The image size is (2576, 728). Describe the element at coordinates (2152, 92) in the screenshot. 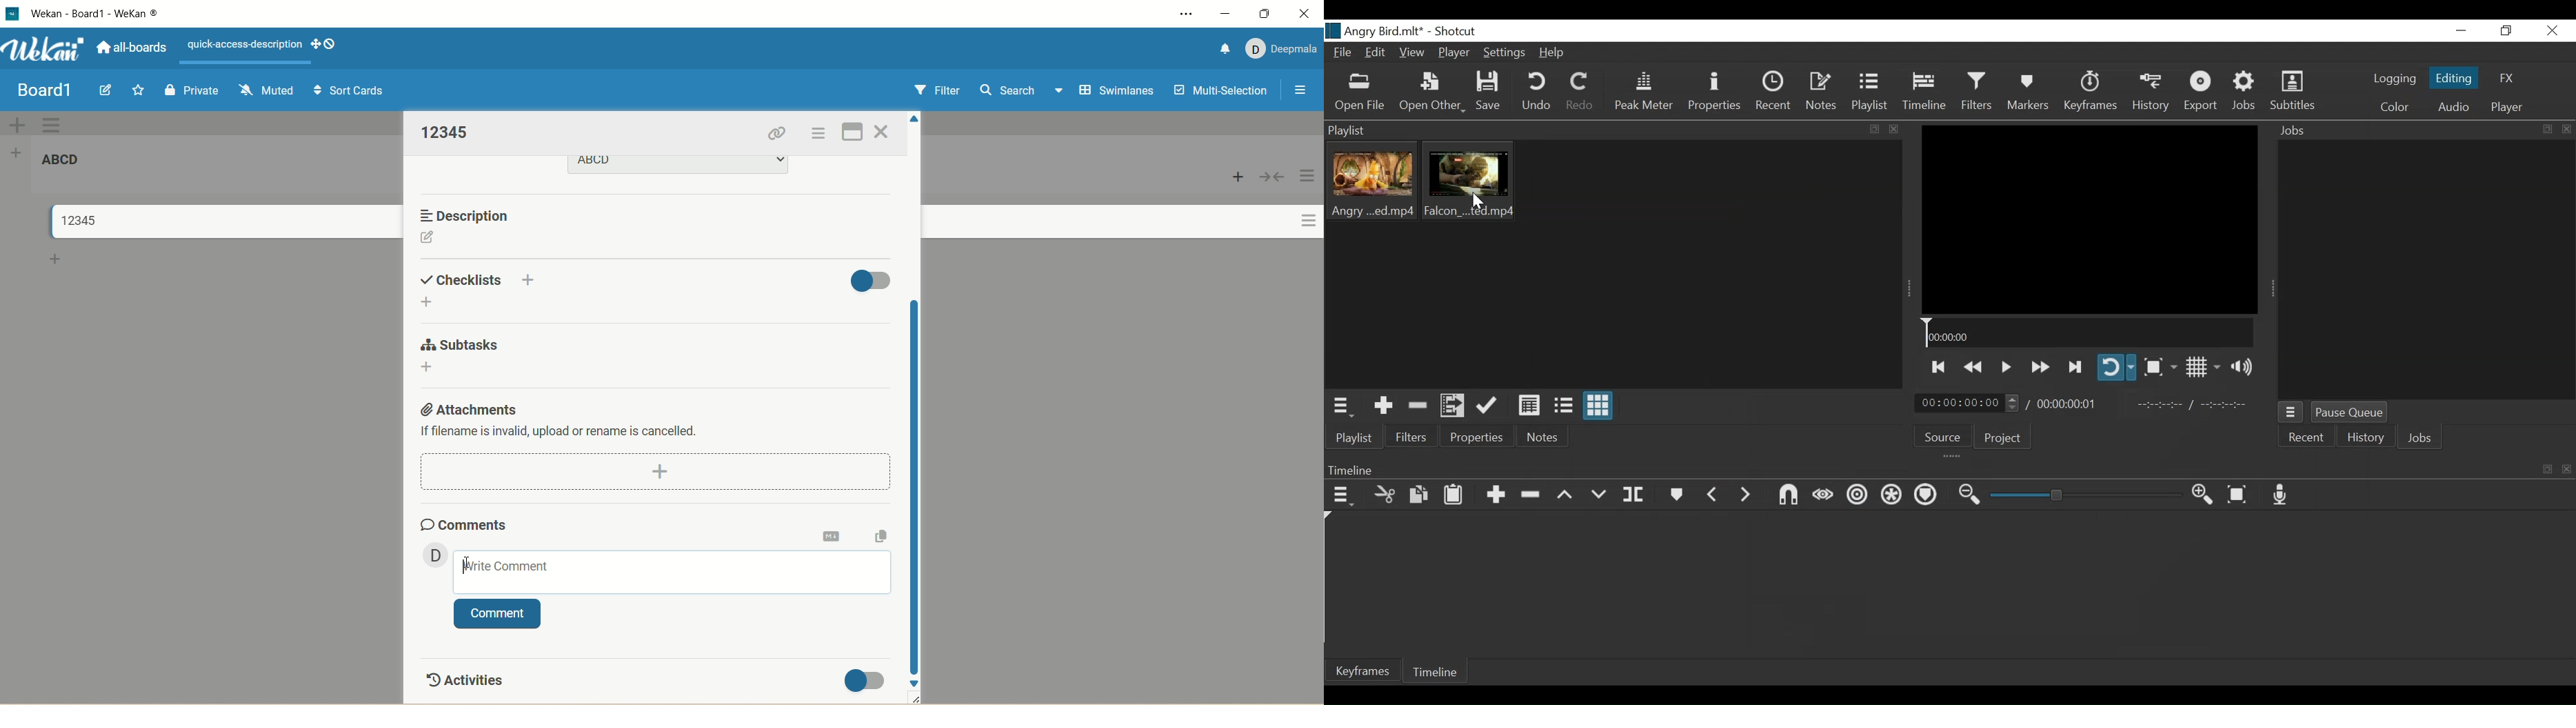

I see `History` at that location.